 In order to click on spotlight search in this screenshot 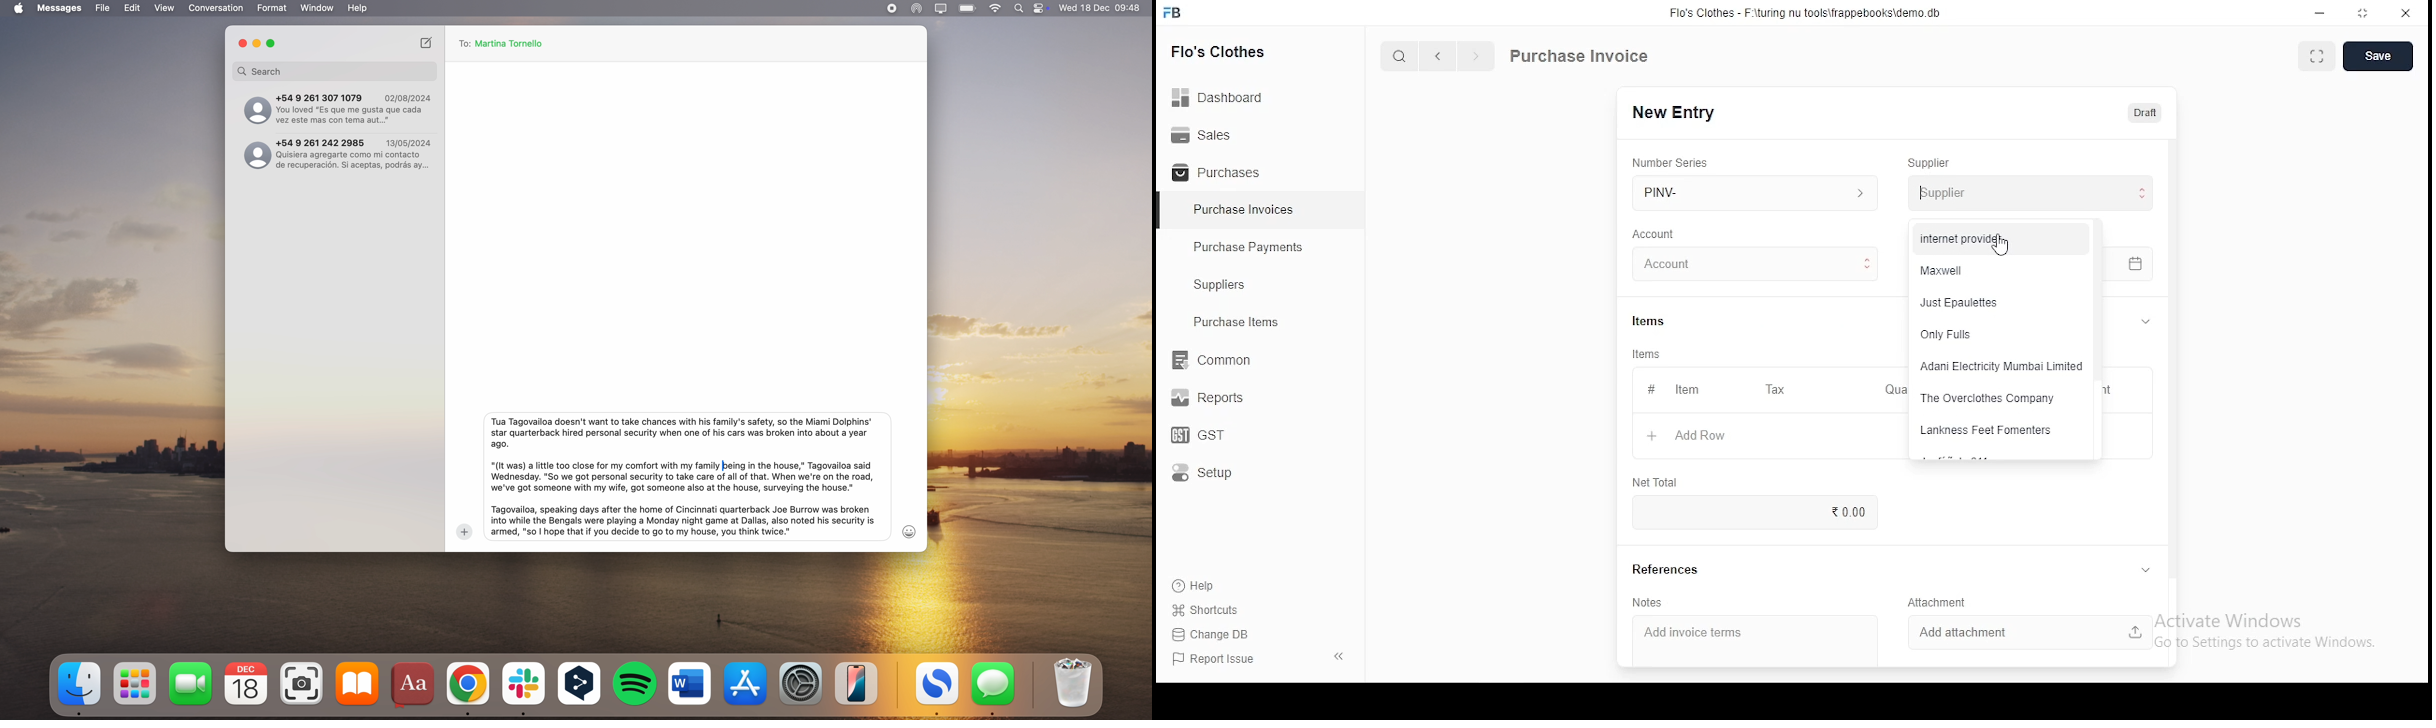, I will do `click(1021, 8)`.